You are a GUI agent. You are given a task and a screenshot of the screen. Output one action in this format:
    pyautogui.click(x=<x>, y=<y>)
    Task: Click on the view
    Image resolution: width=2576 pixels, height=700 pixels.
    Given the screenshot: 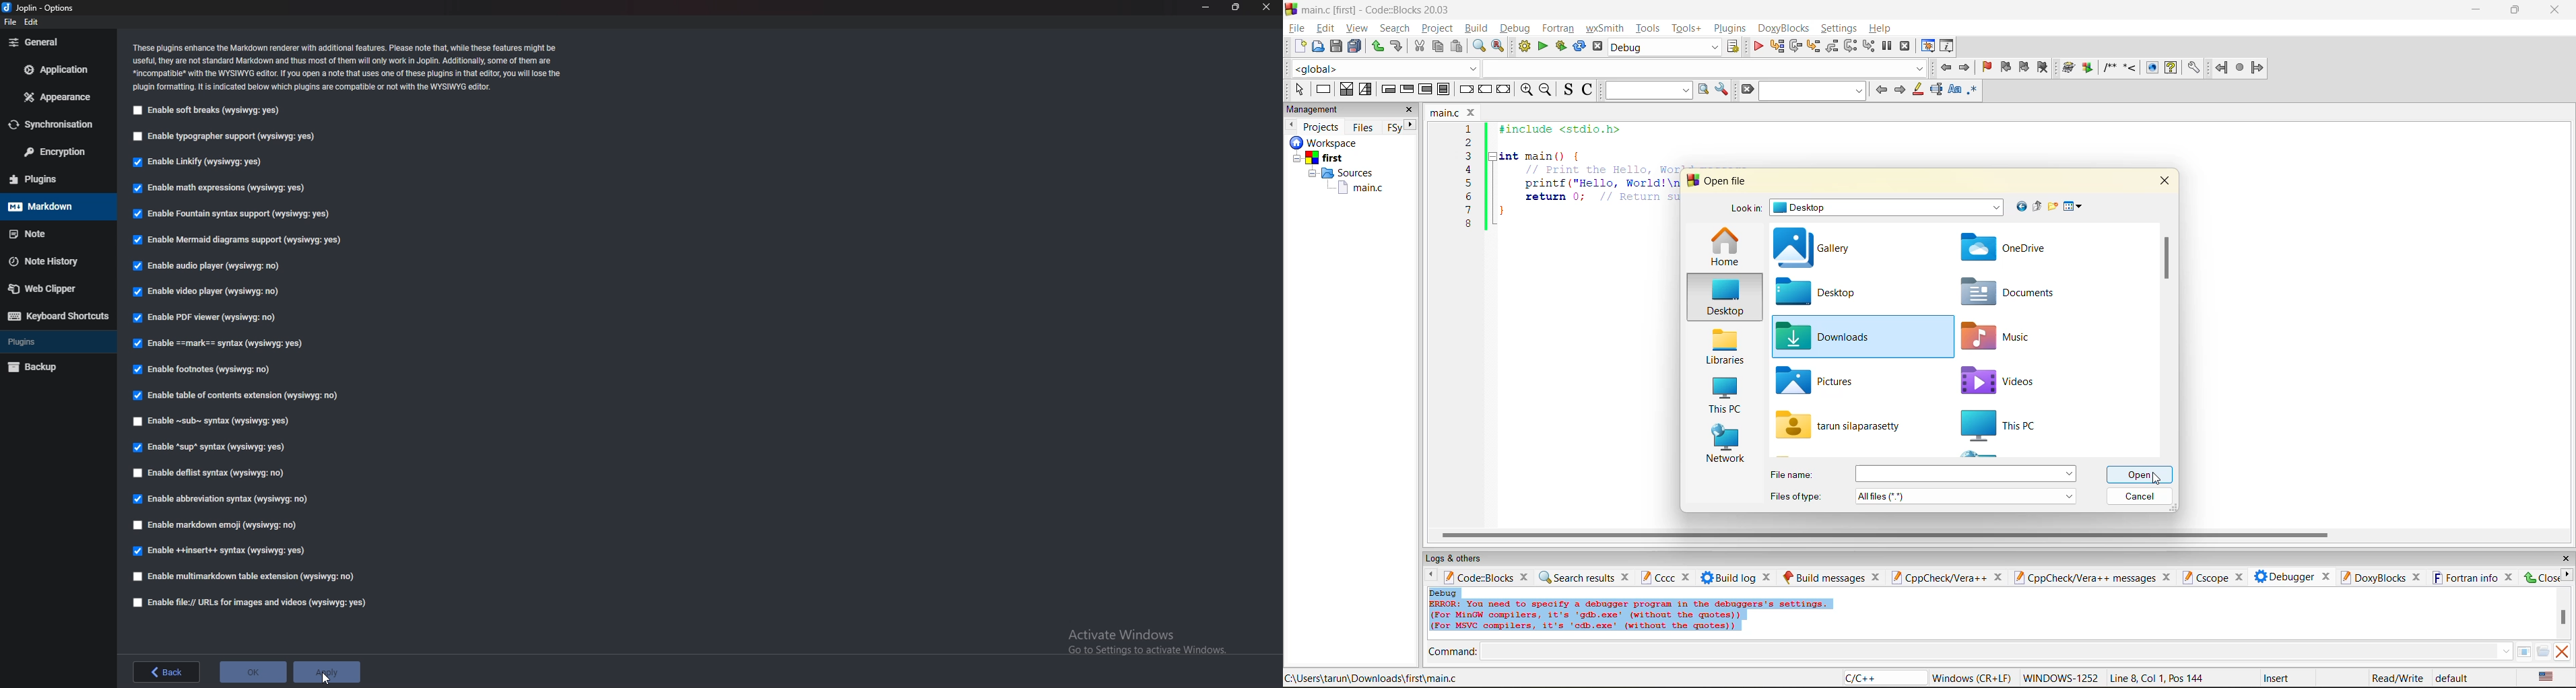 What is the action you would take?
    pyautogui.click(x=1358, y=28)
    